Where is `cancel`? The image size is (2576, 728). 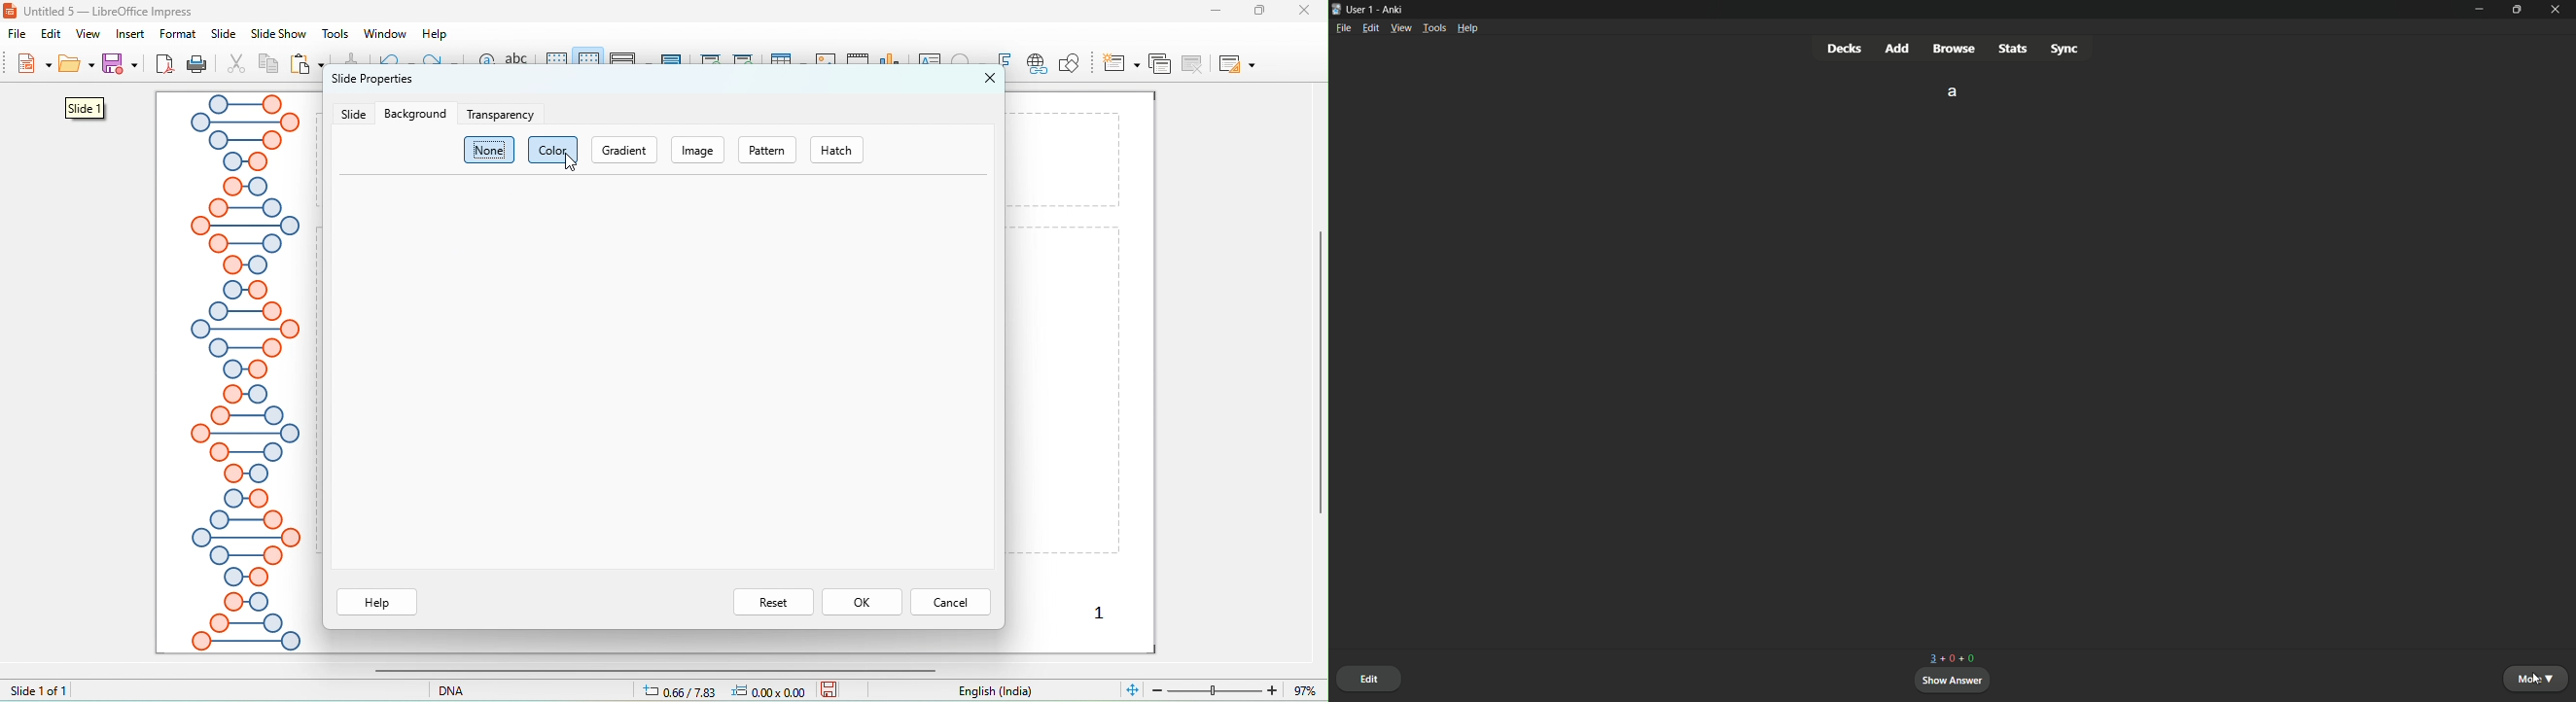 cancel is located at coordinates (951, 601).